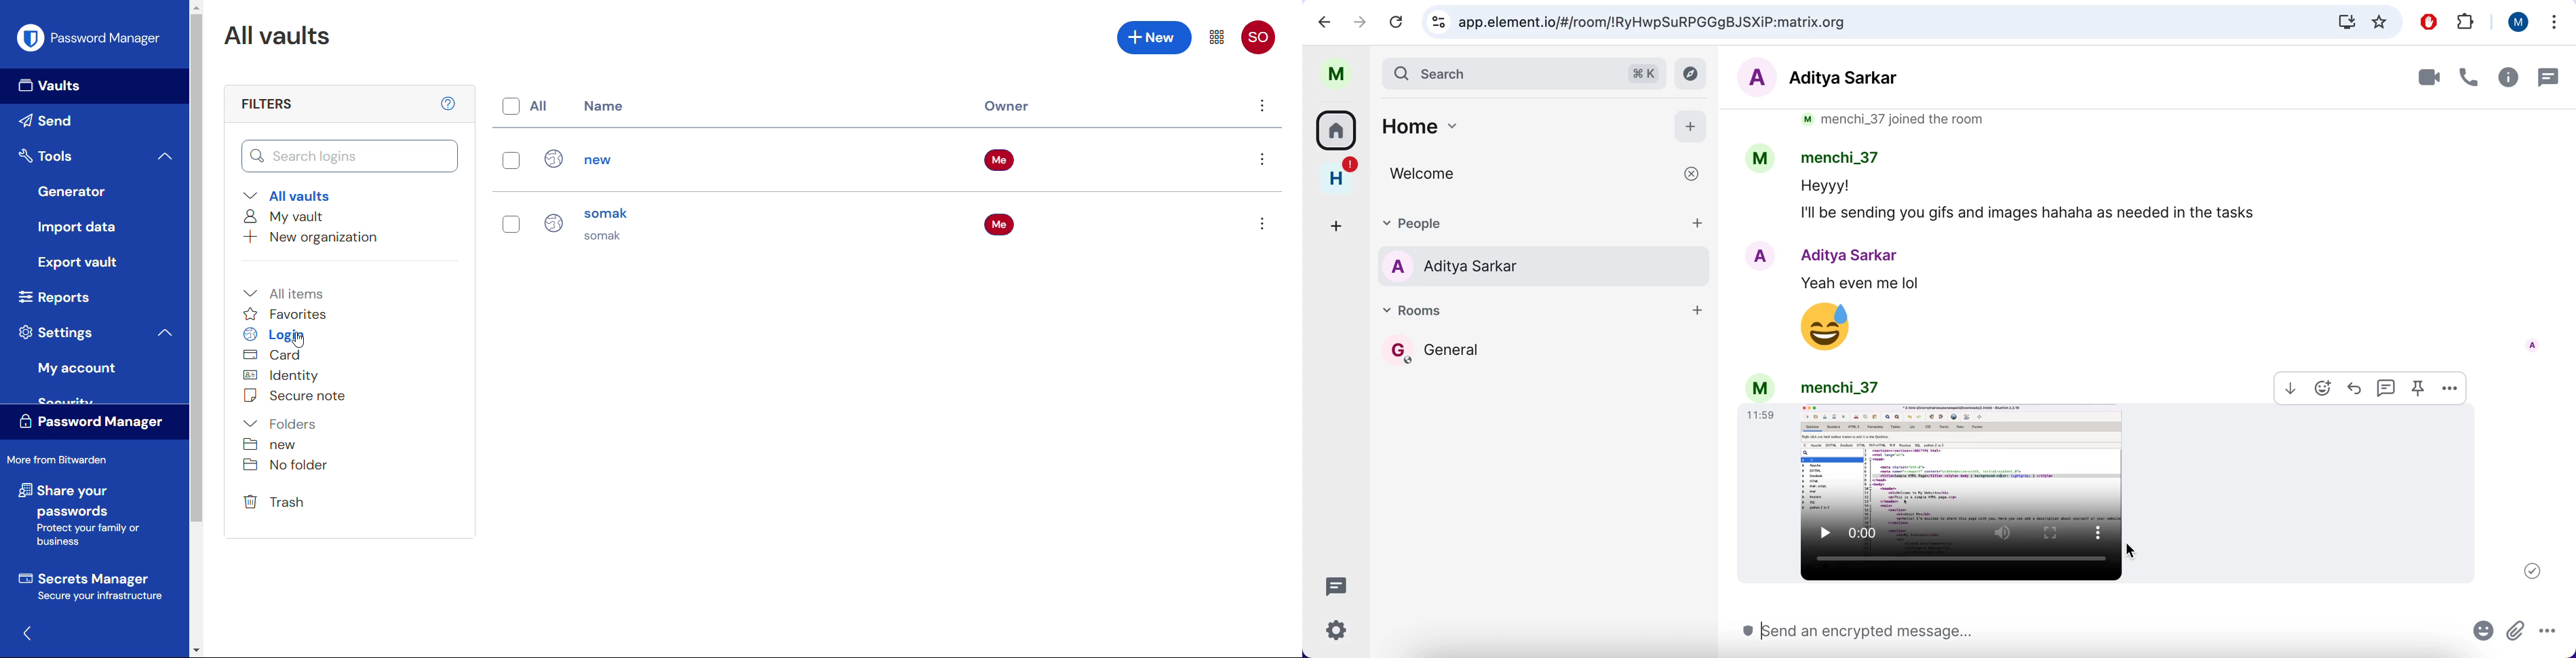 The width and height of the screenshot is (2576, 672). Describe the element at coordinates (284, 467) in the screenshot. I see `No folder ` at that location.